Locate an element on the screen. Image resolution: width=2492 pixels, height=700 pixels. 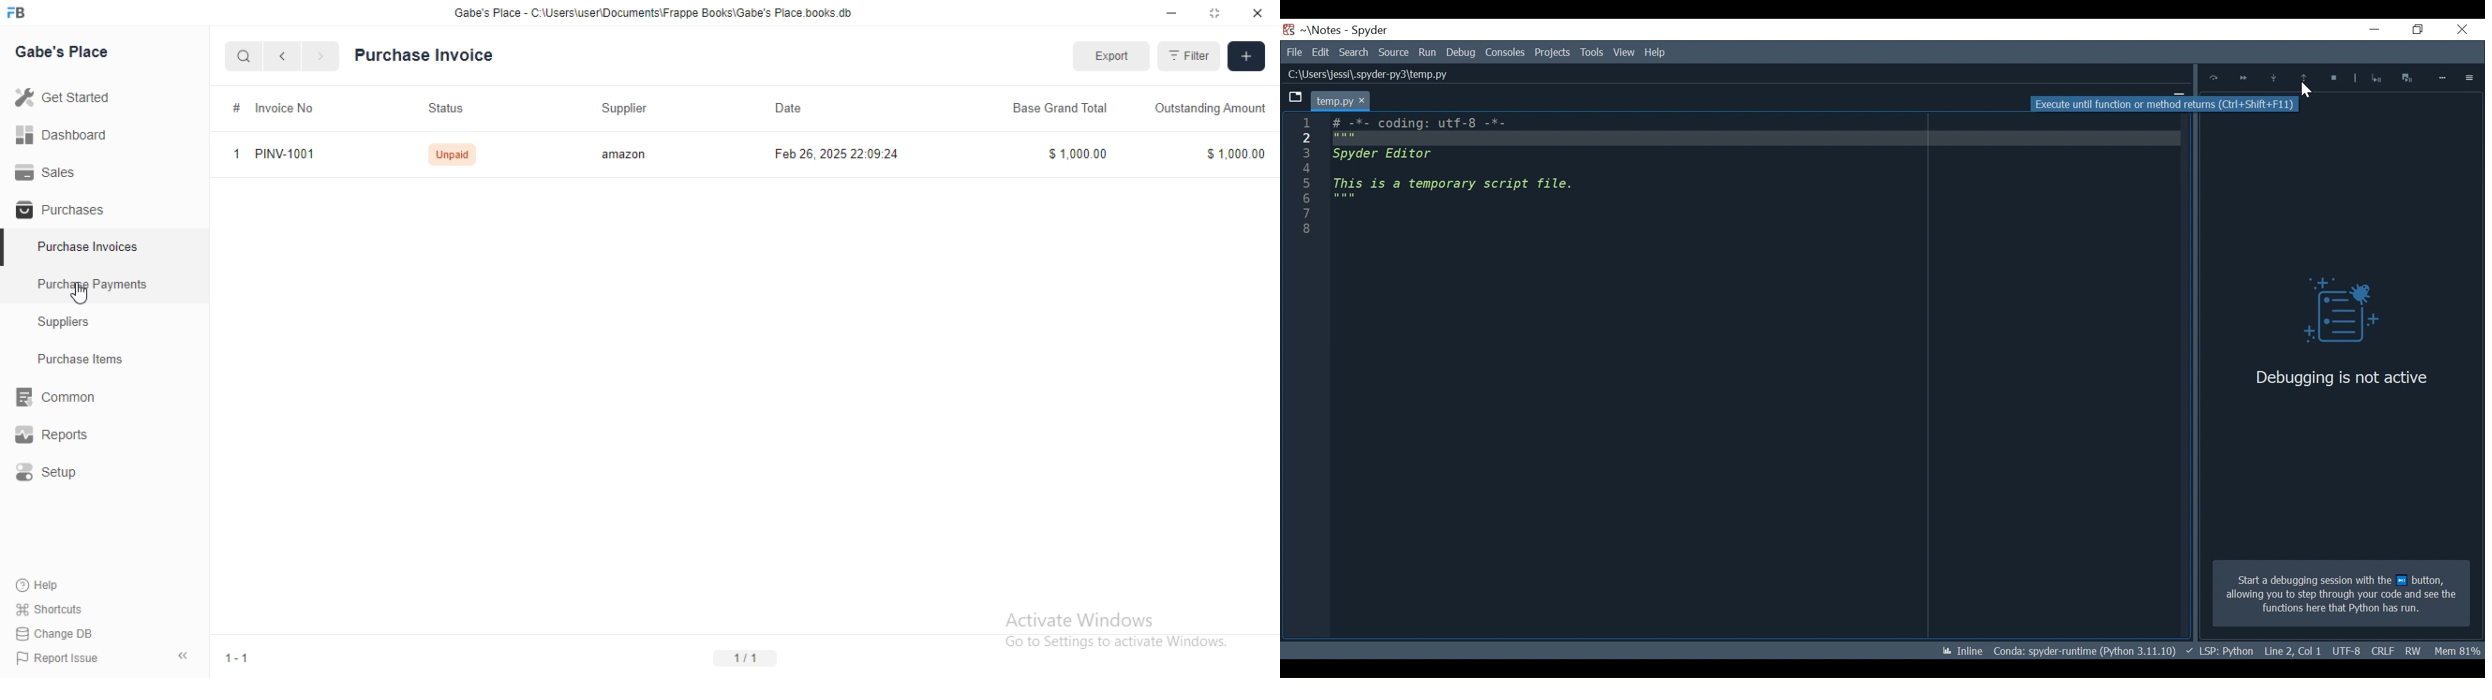
Purchase Invoices is located at coordinates (88, 247).